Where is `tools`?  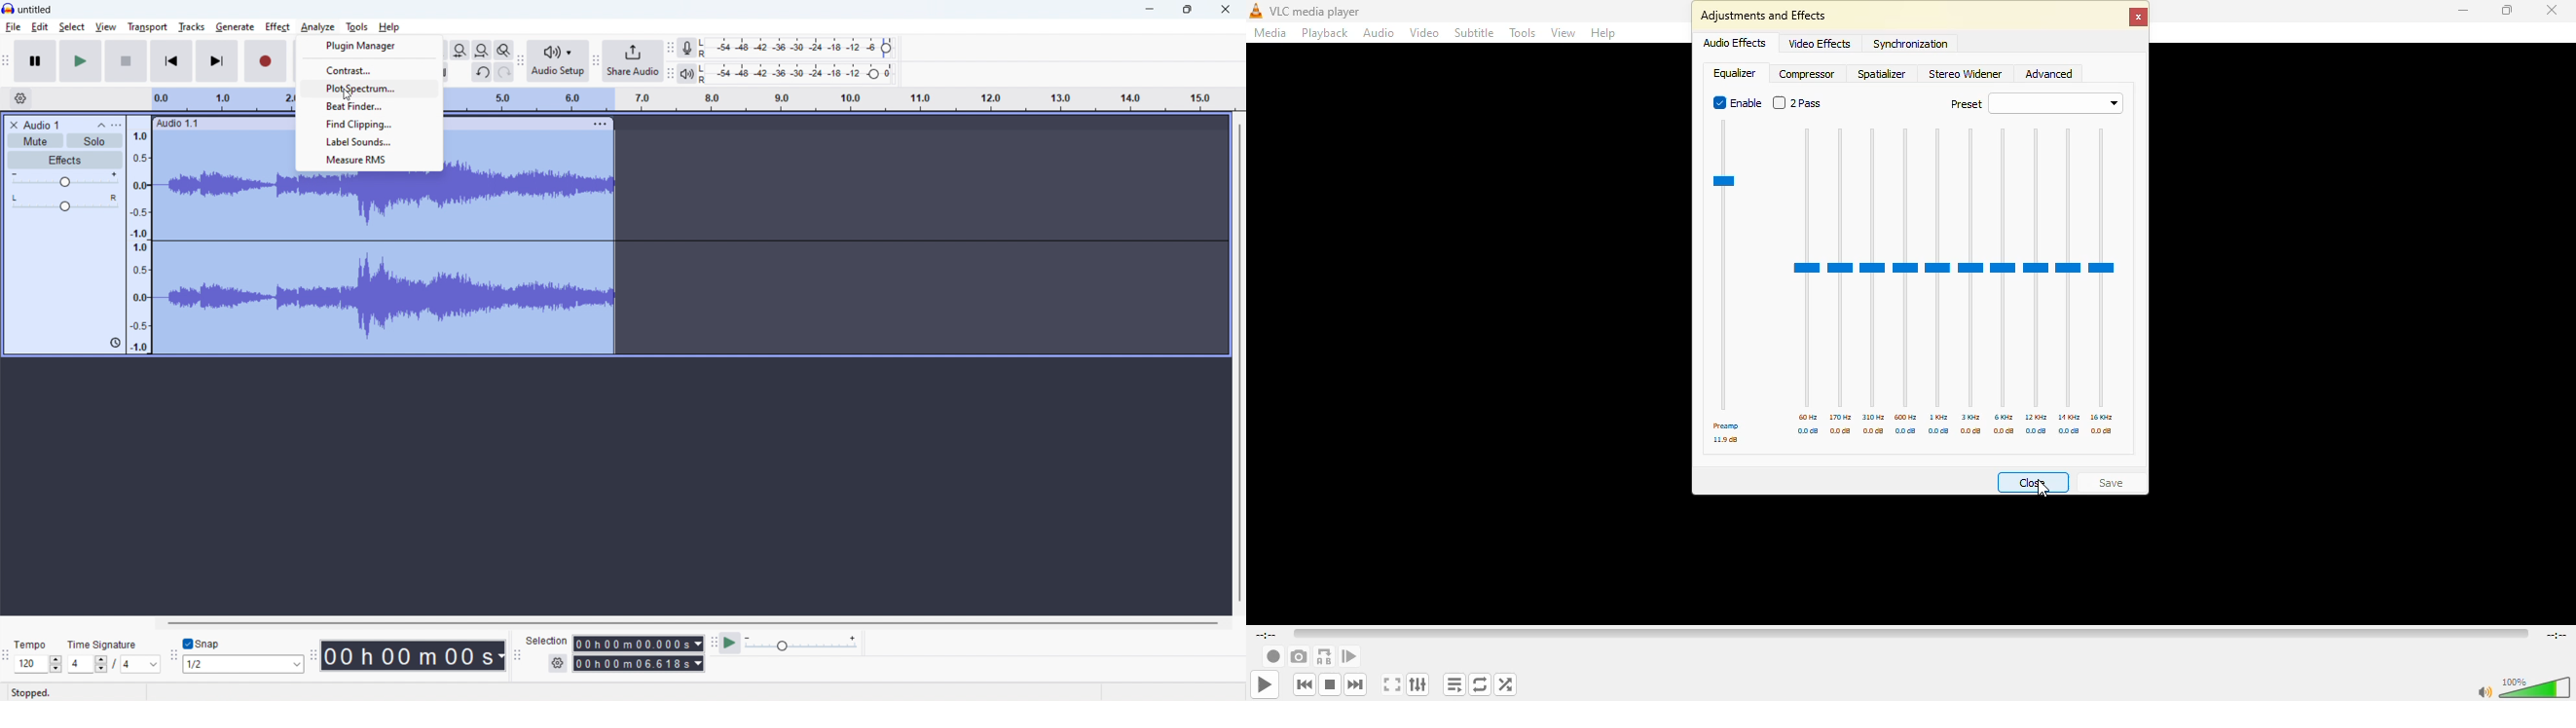
tools is located at coordinates (1523, 33).